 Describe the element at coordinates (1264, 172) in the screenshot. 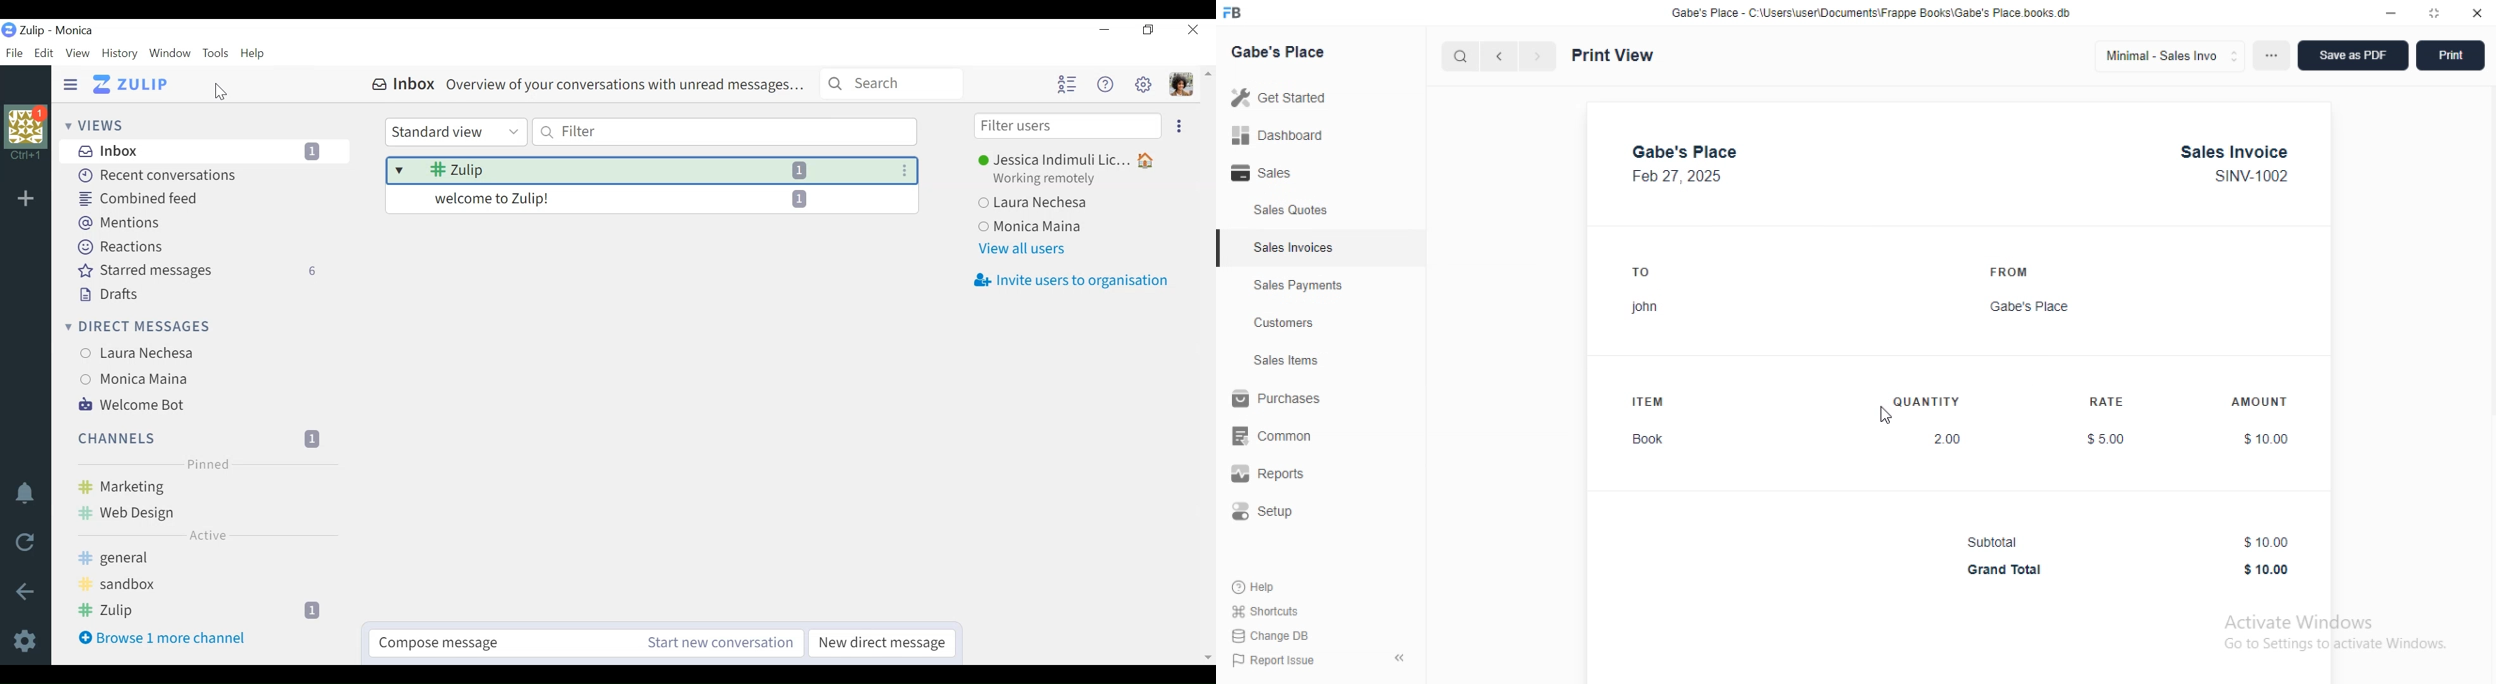

I see `sales` at that location.